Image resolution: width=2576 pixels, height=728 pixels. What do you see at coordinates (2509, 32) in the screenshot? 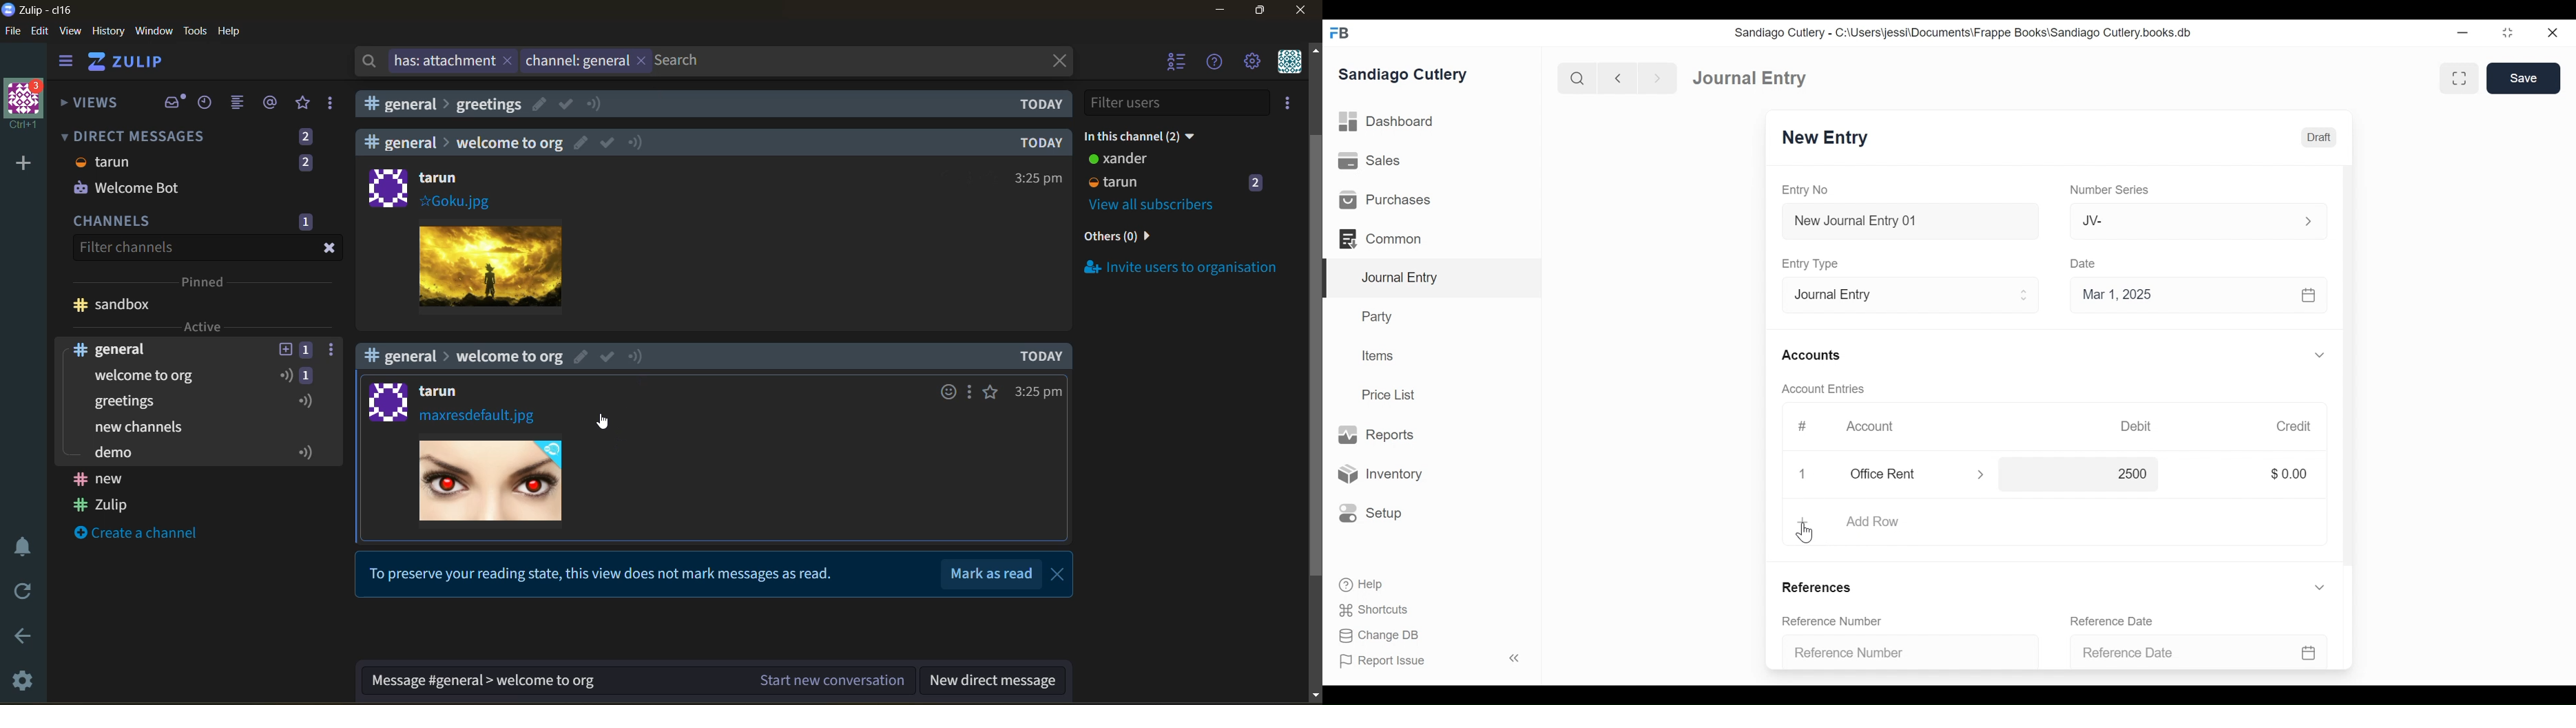
I see `maximize` at bounding box center [2509, 32].